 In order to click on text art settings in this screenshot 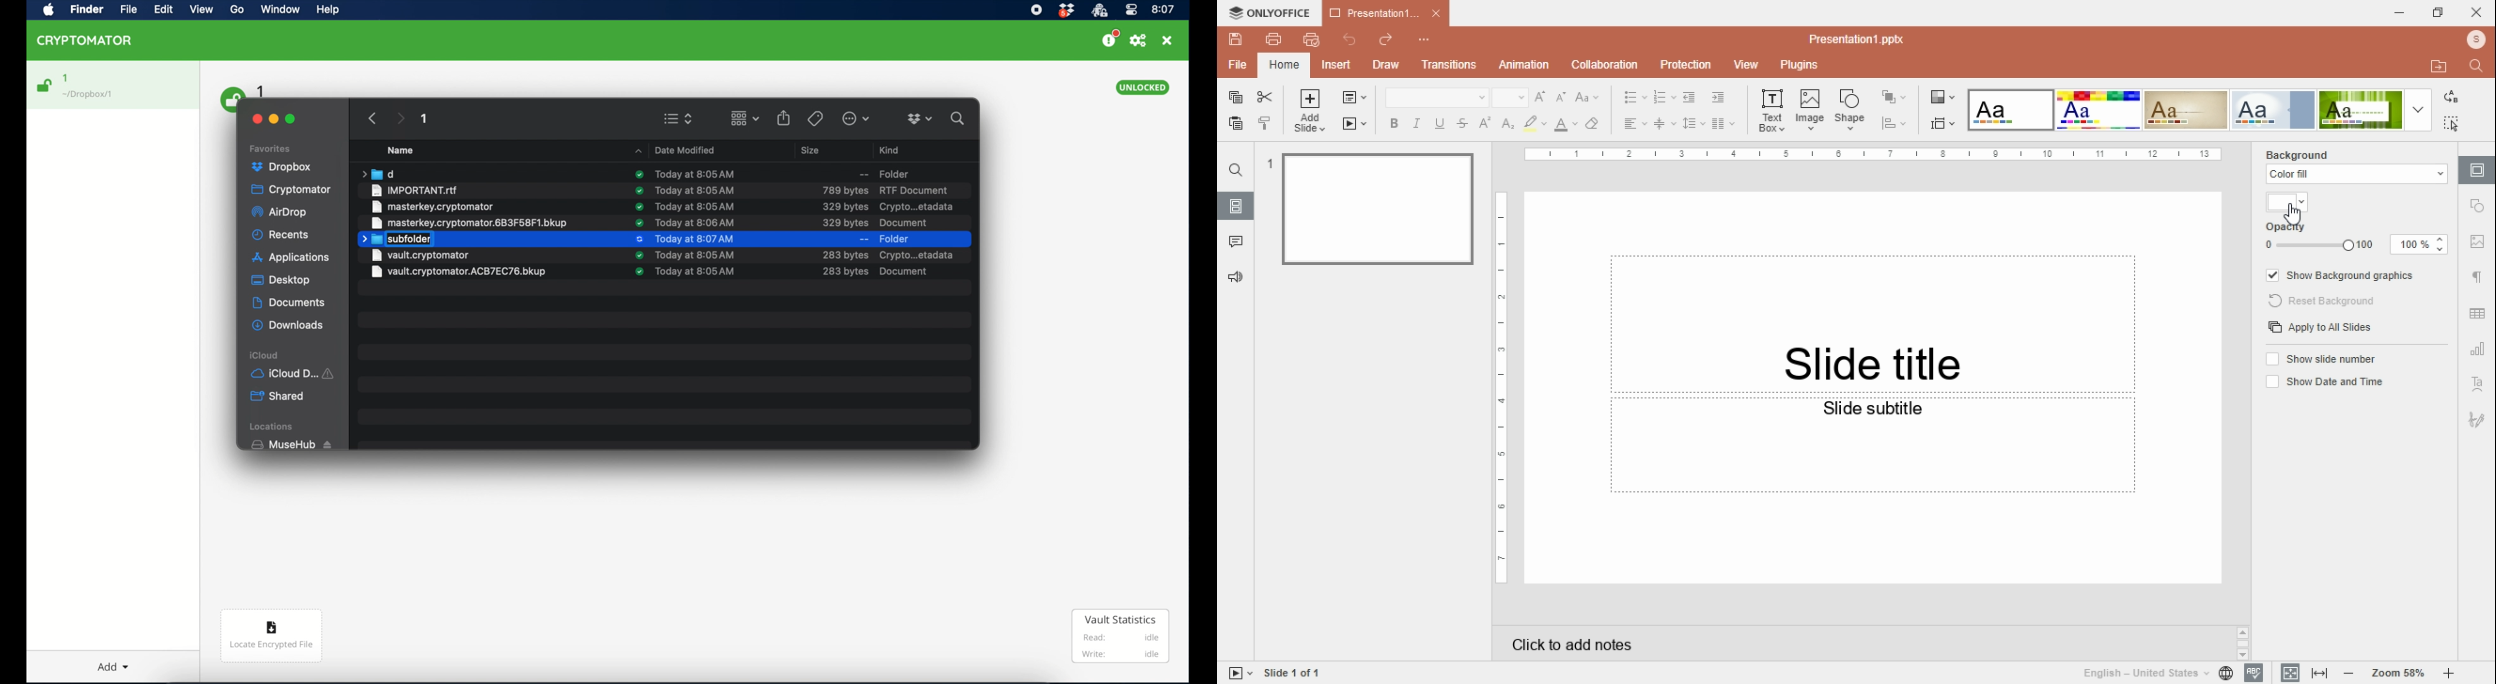, I will do `click(2478, 385)`.